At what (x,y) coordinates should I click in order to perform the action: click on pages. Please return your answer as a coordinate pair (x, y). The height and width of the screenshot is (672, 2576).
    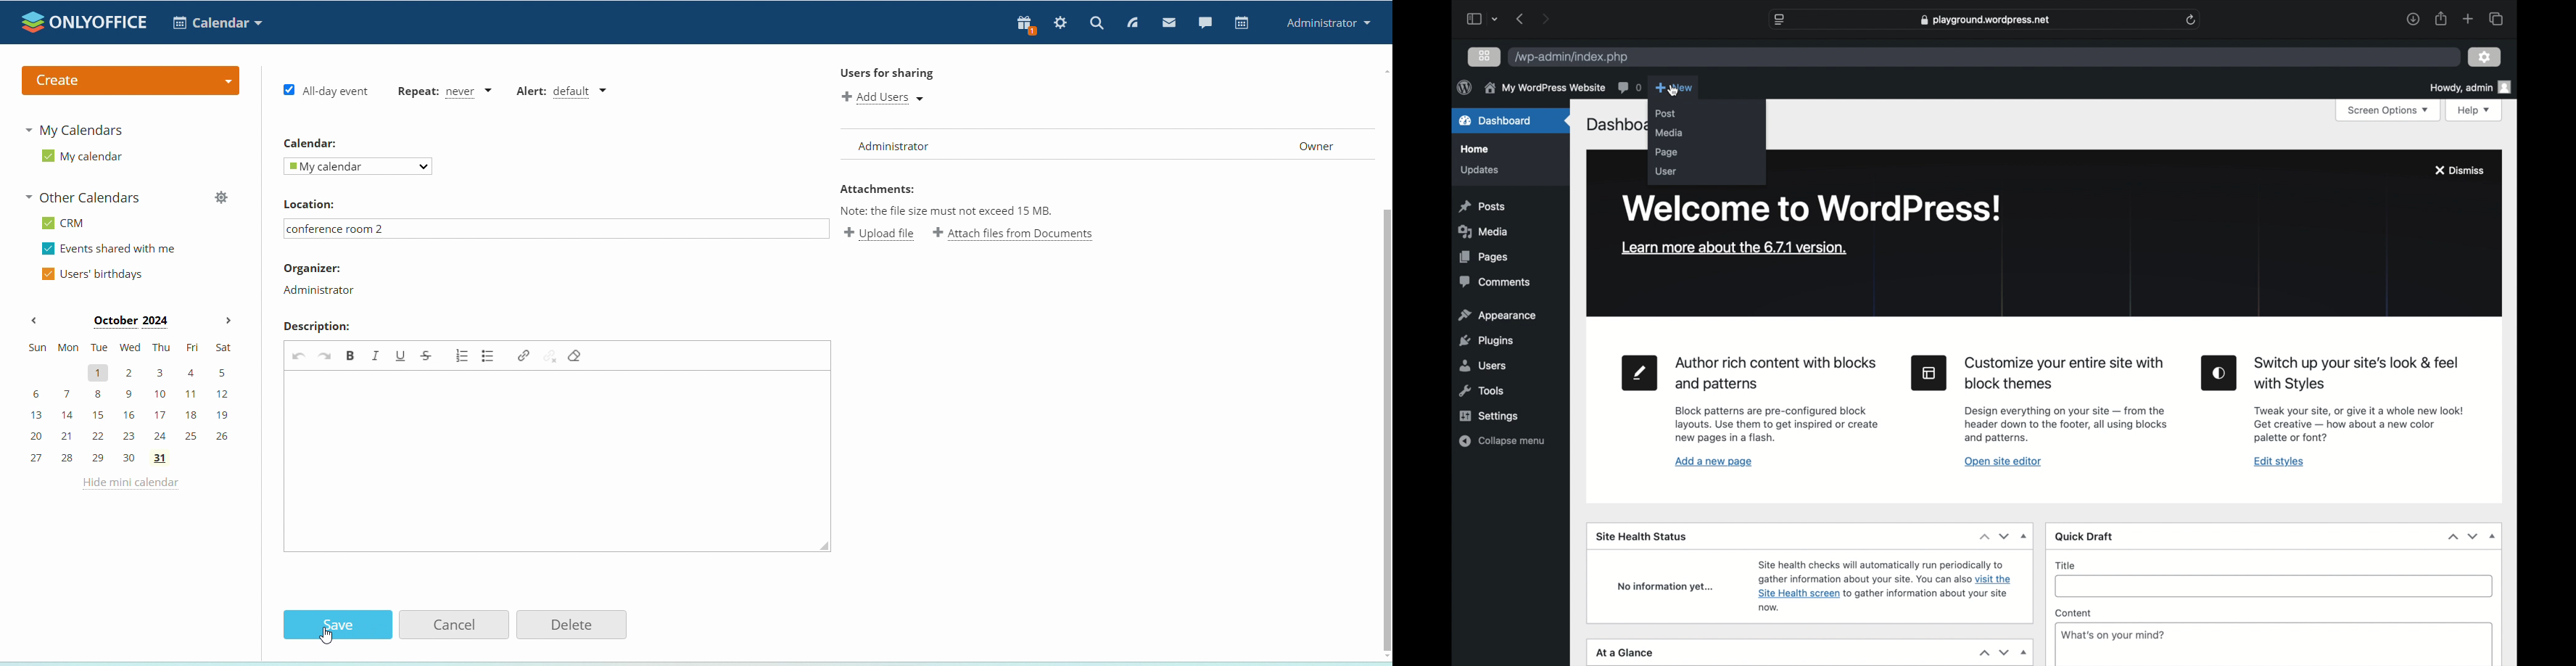
    Looking at the image, I should click on (1484, 257).